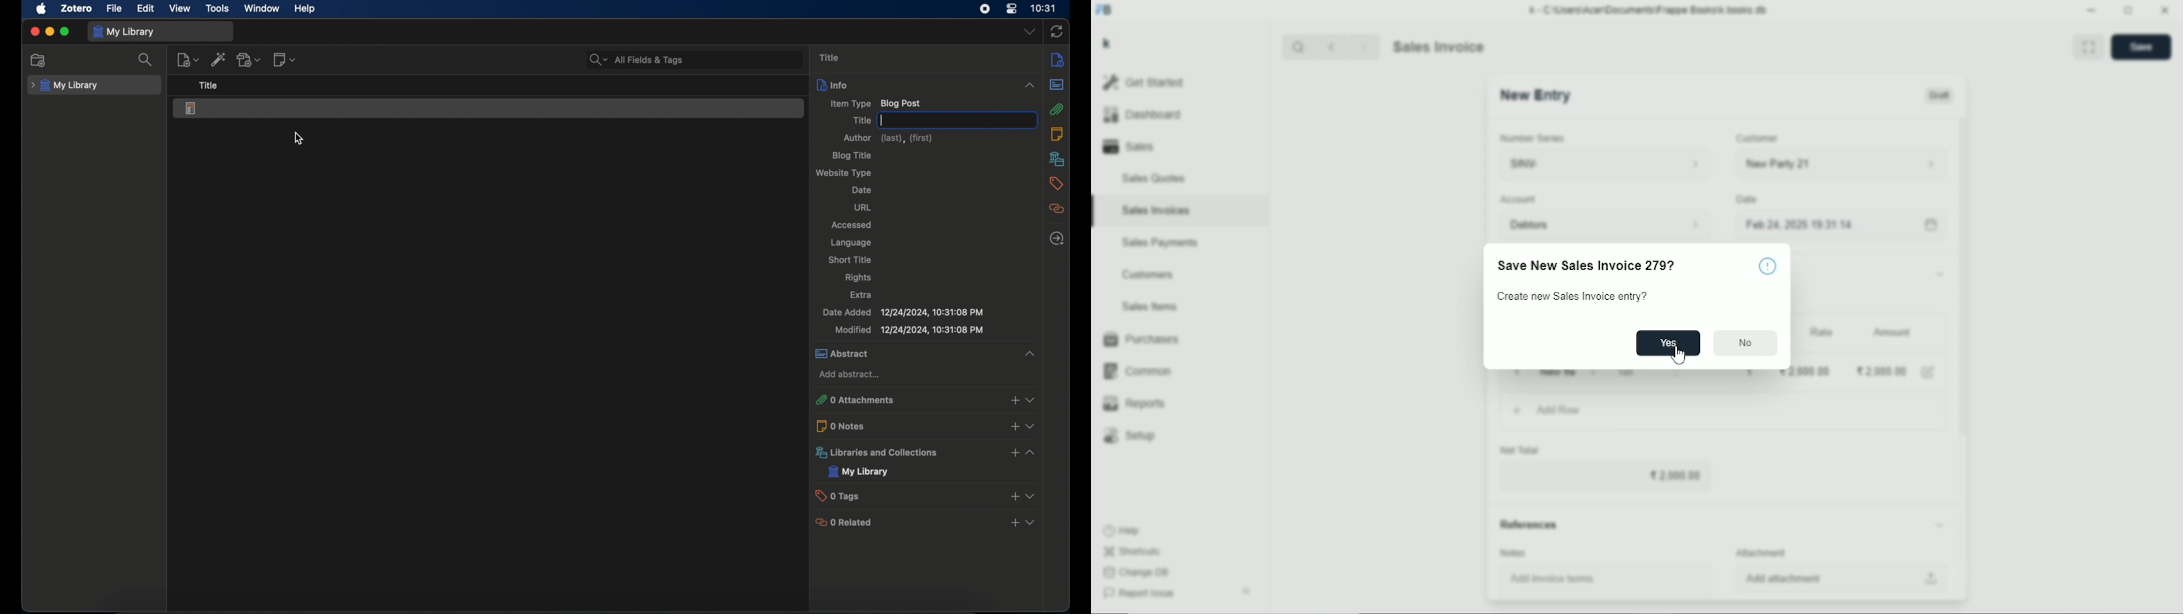  I want to click on accessed, so click(853, 225).